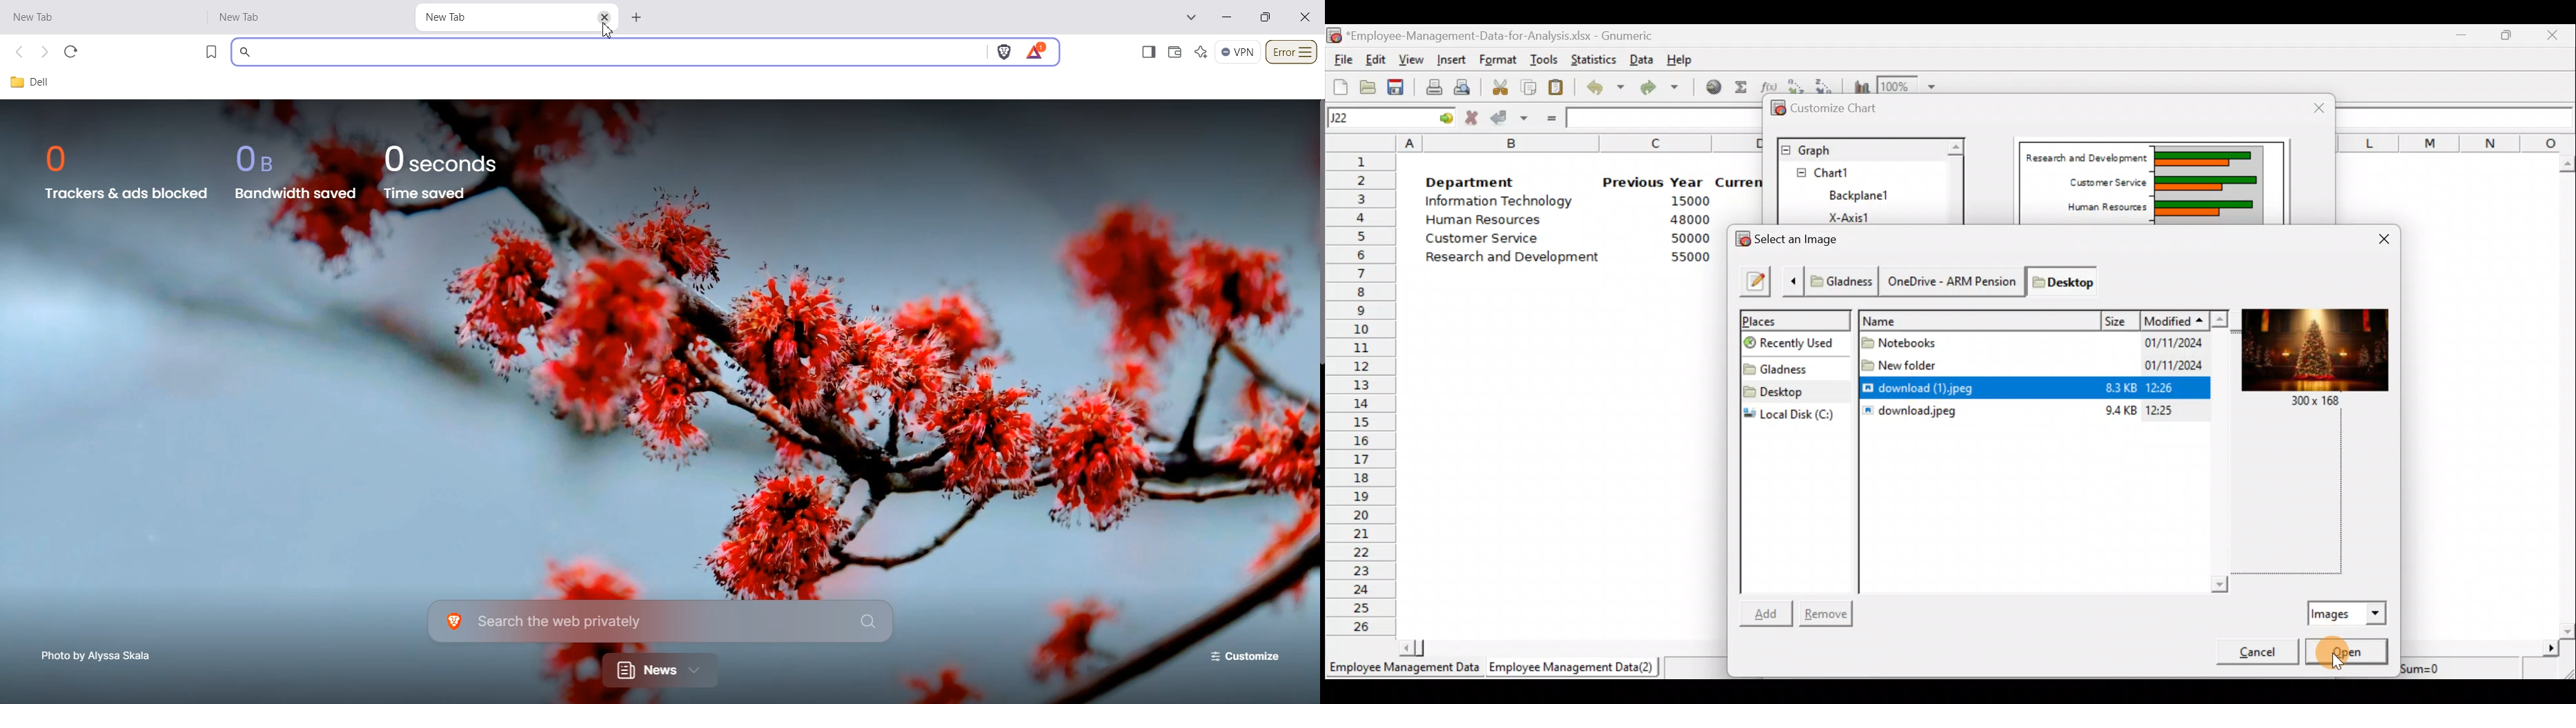 The height and width of the screenshot is (728, 2576). I want to click on Scroll bar, so click(2045, 583).